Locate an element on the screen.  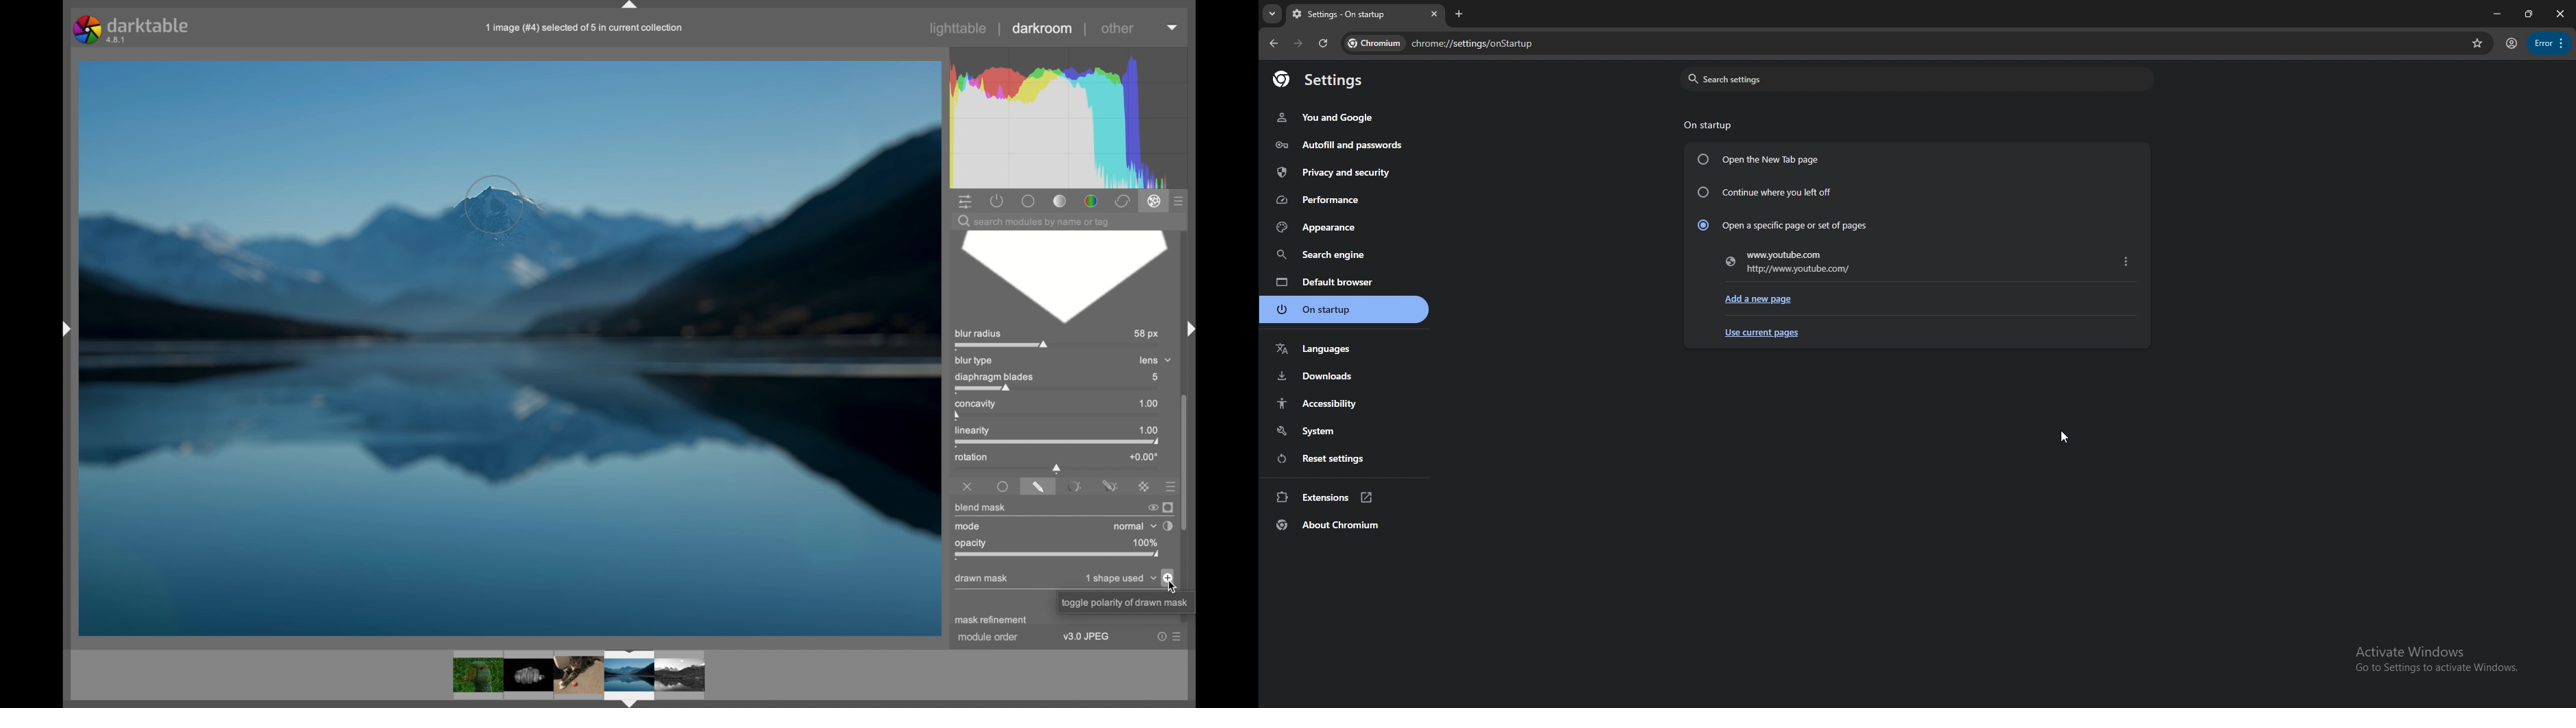
show active modules only is located at coordinates (997, 201).